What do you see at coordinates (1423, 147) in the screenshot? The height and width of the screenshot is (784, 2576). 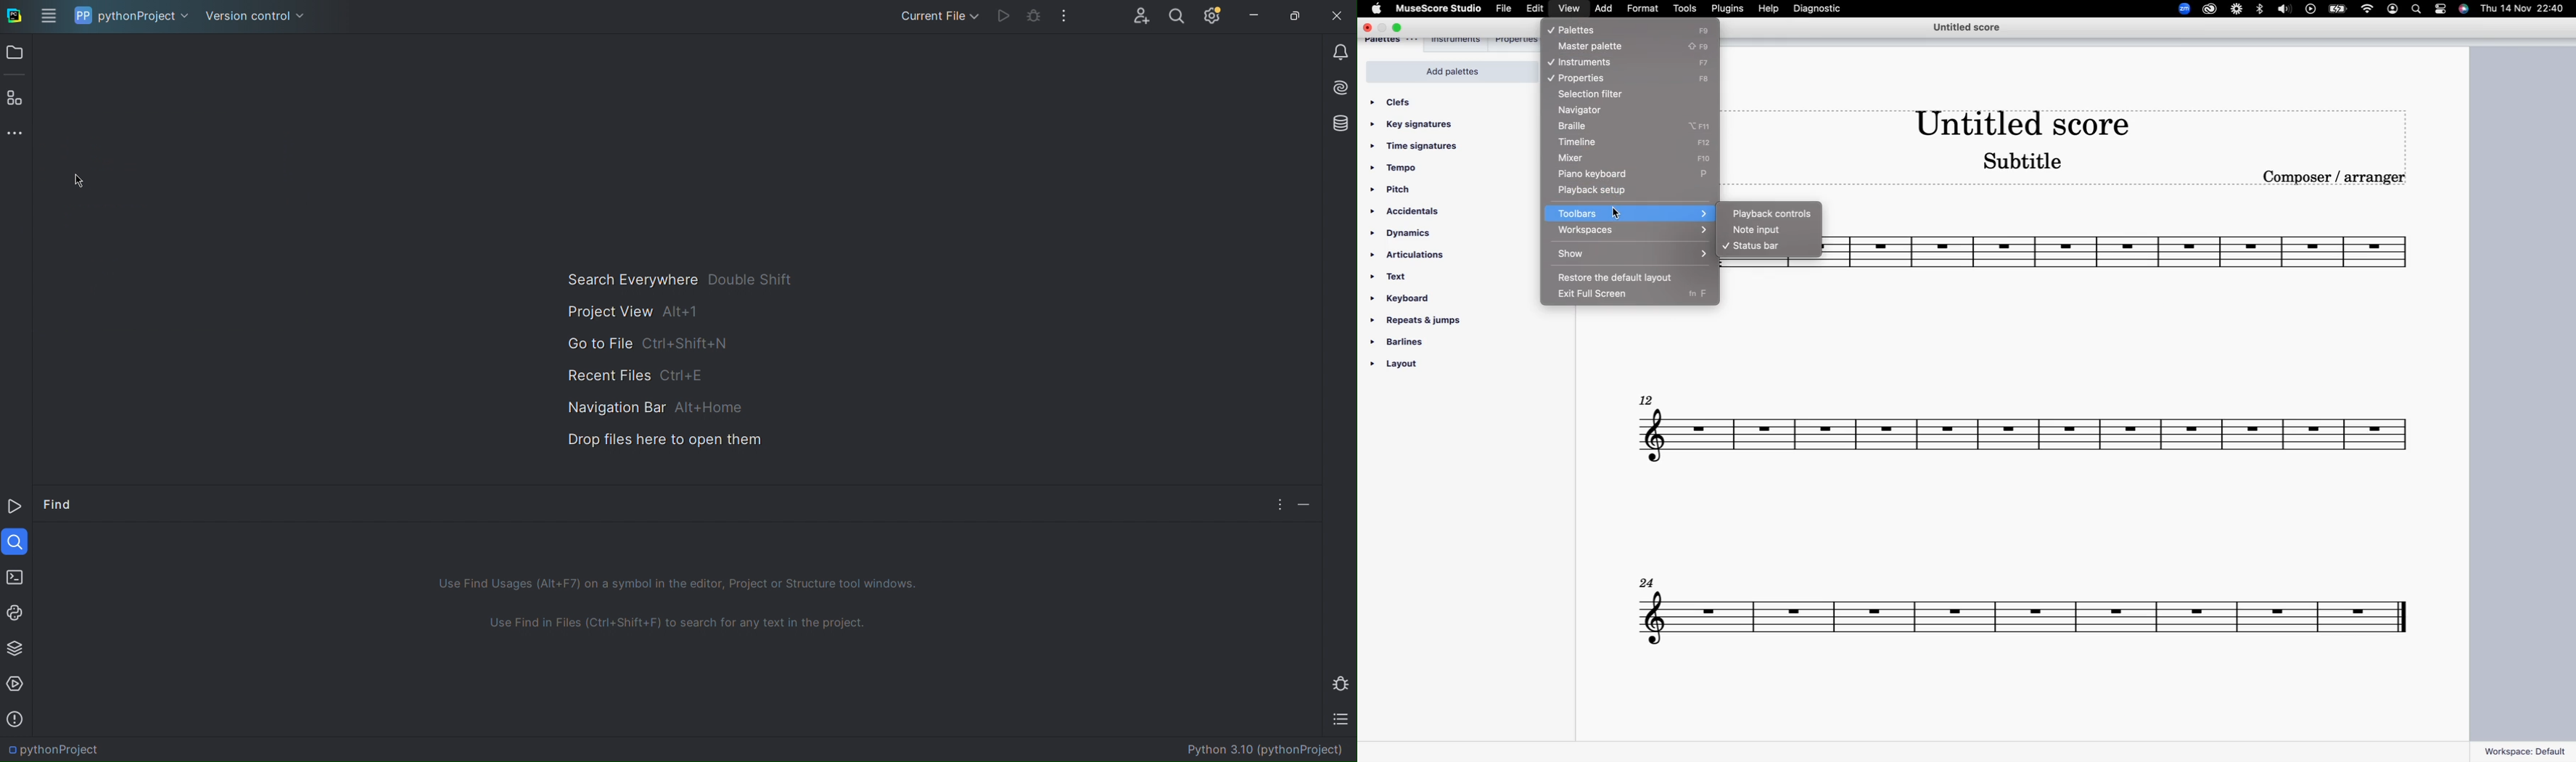 I see `time signatures` at bounding box center [1423, 147].